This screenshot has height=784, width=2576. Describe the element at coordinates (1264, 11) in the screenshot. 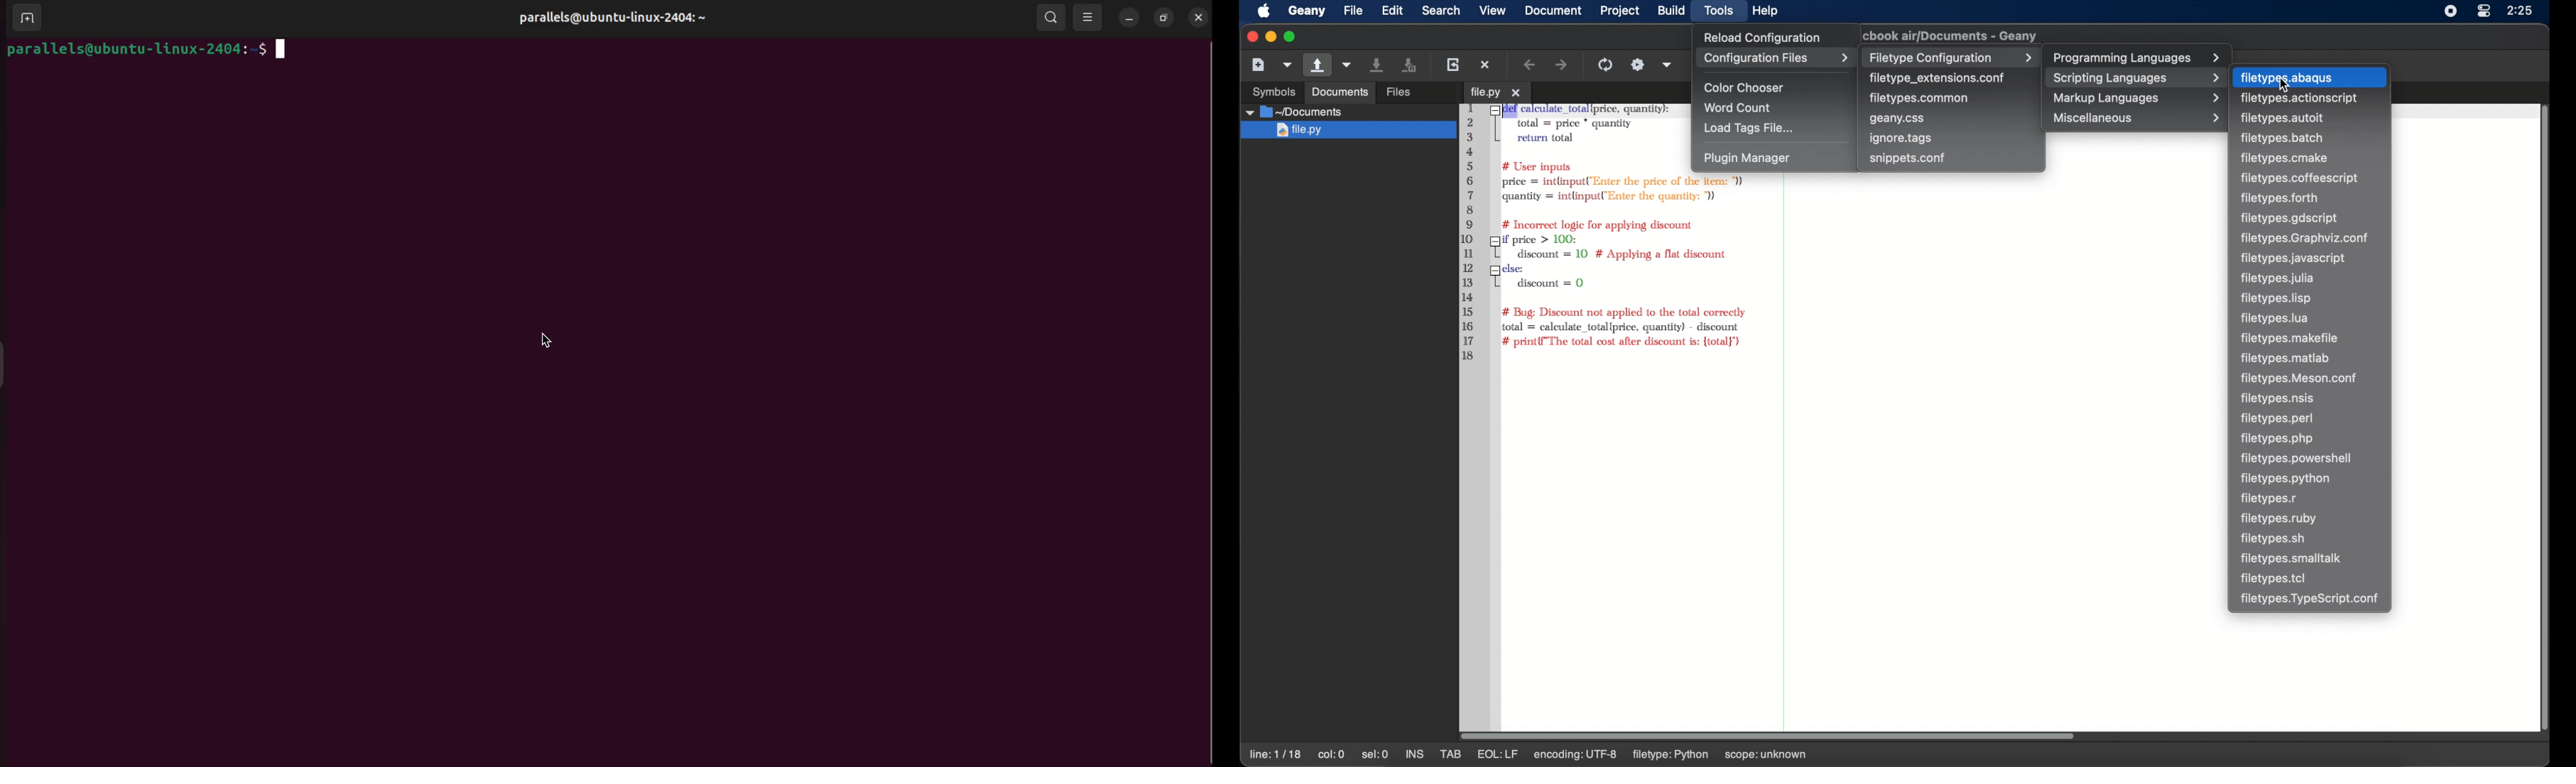

I see `apple icon` at that location.